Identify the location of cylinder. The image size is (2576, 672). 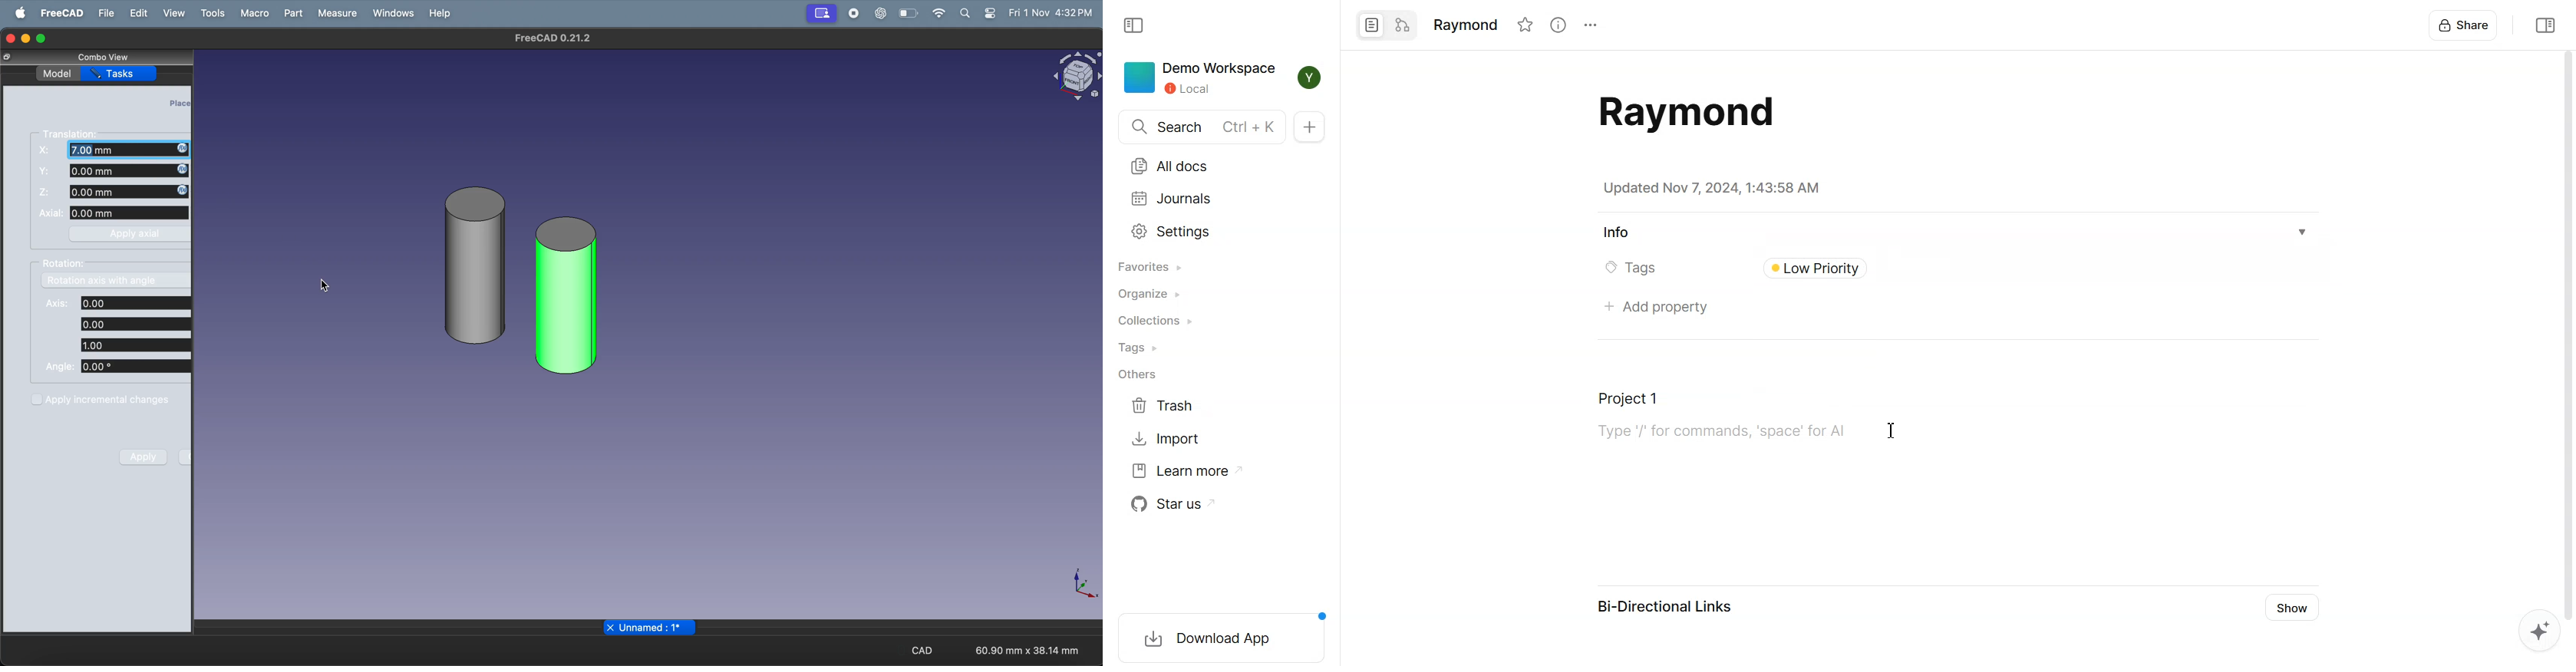
(474, 263).